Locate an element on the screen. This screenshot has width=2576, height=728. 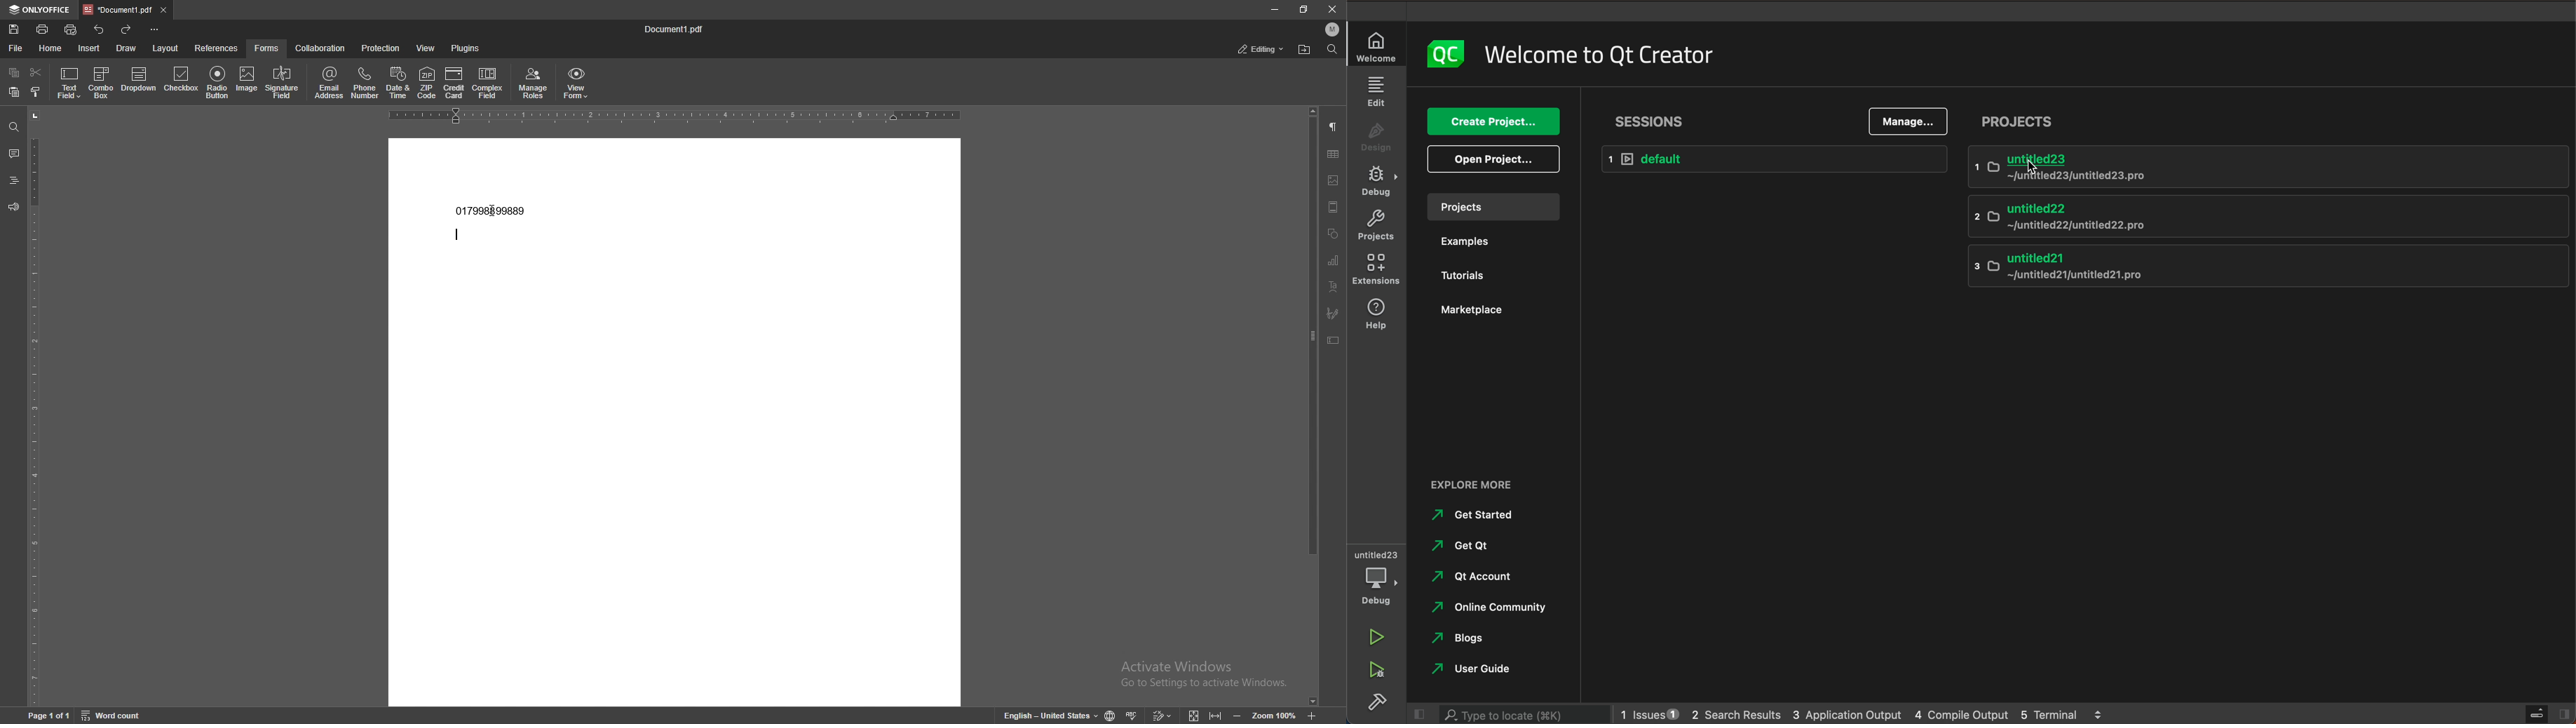
profile is located at coordinates (1332, 29).